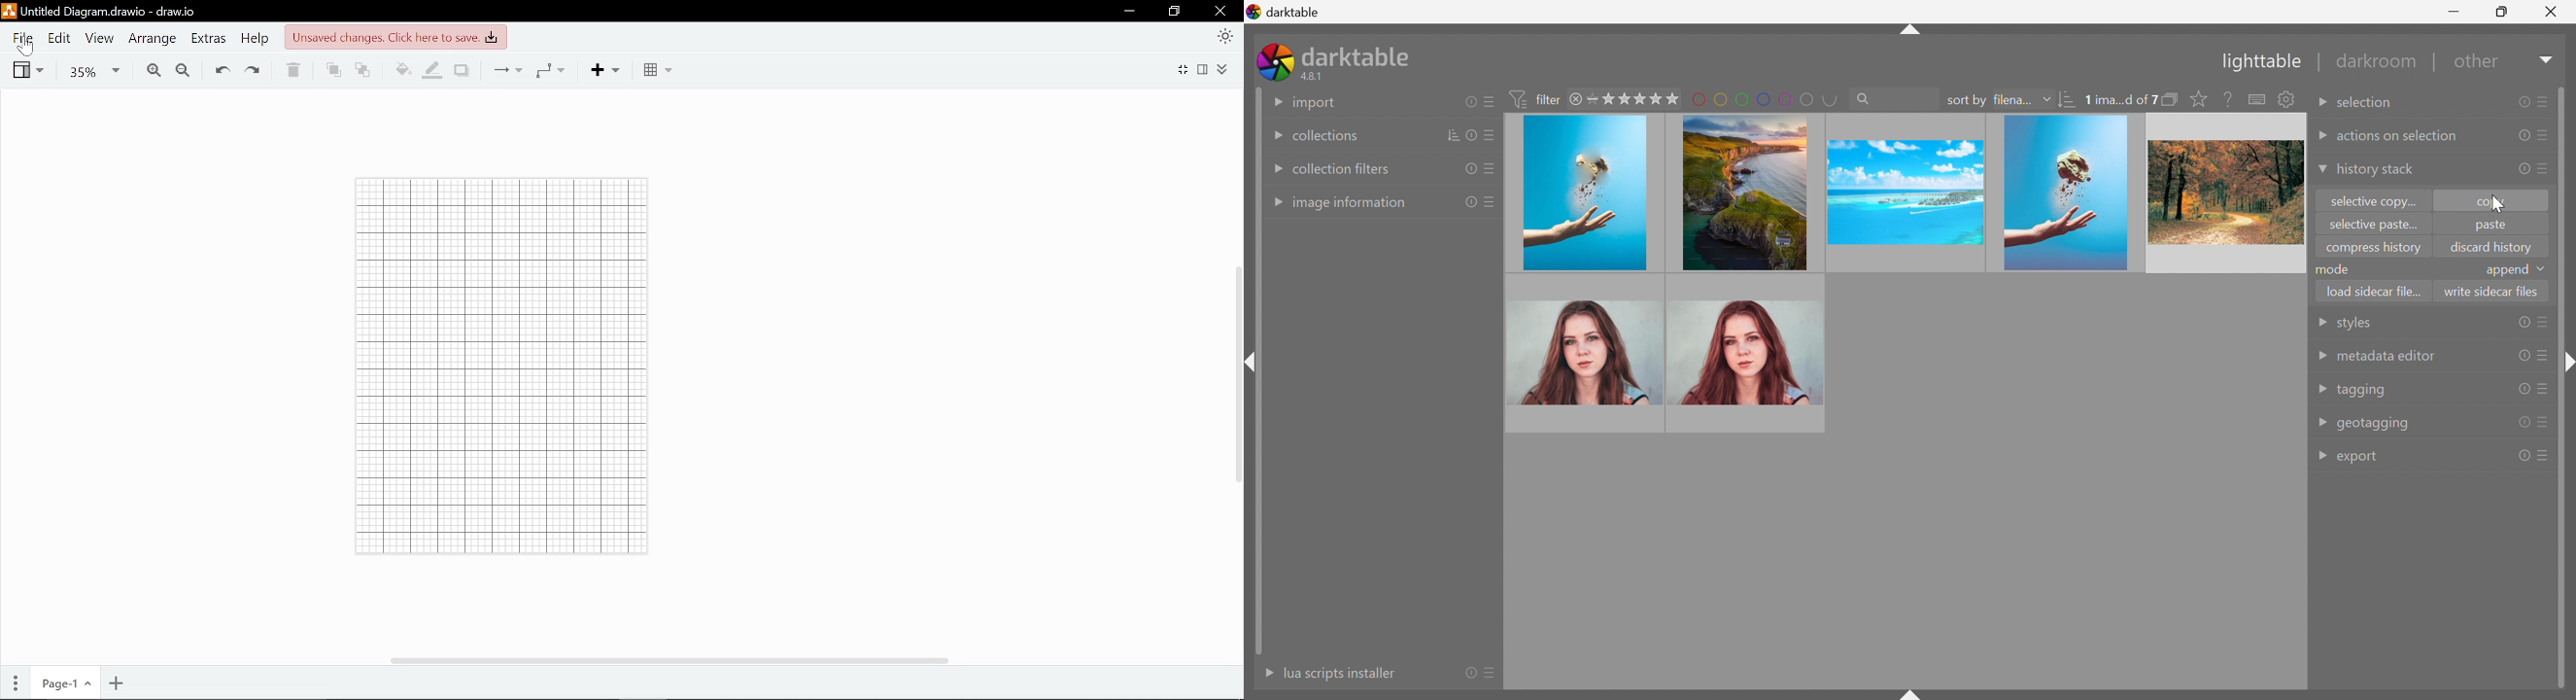 The height and width of the screenshot is (700, 2576). Describe the element at coordinates (1903, 192) in the screenshot. I see `image` at that location.